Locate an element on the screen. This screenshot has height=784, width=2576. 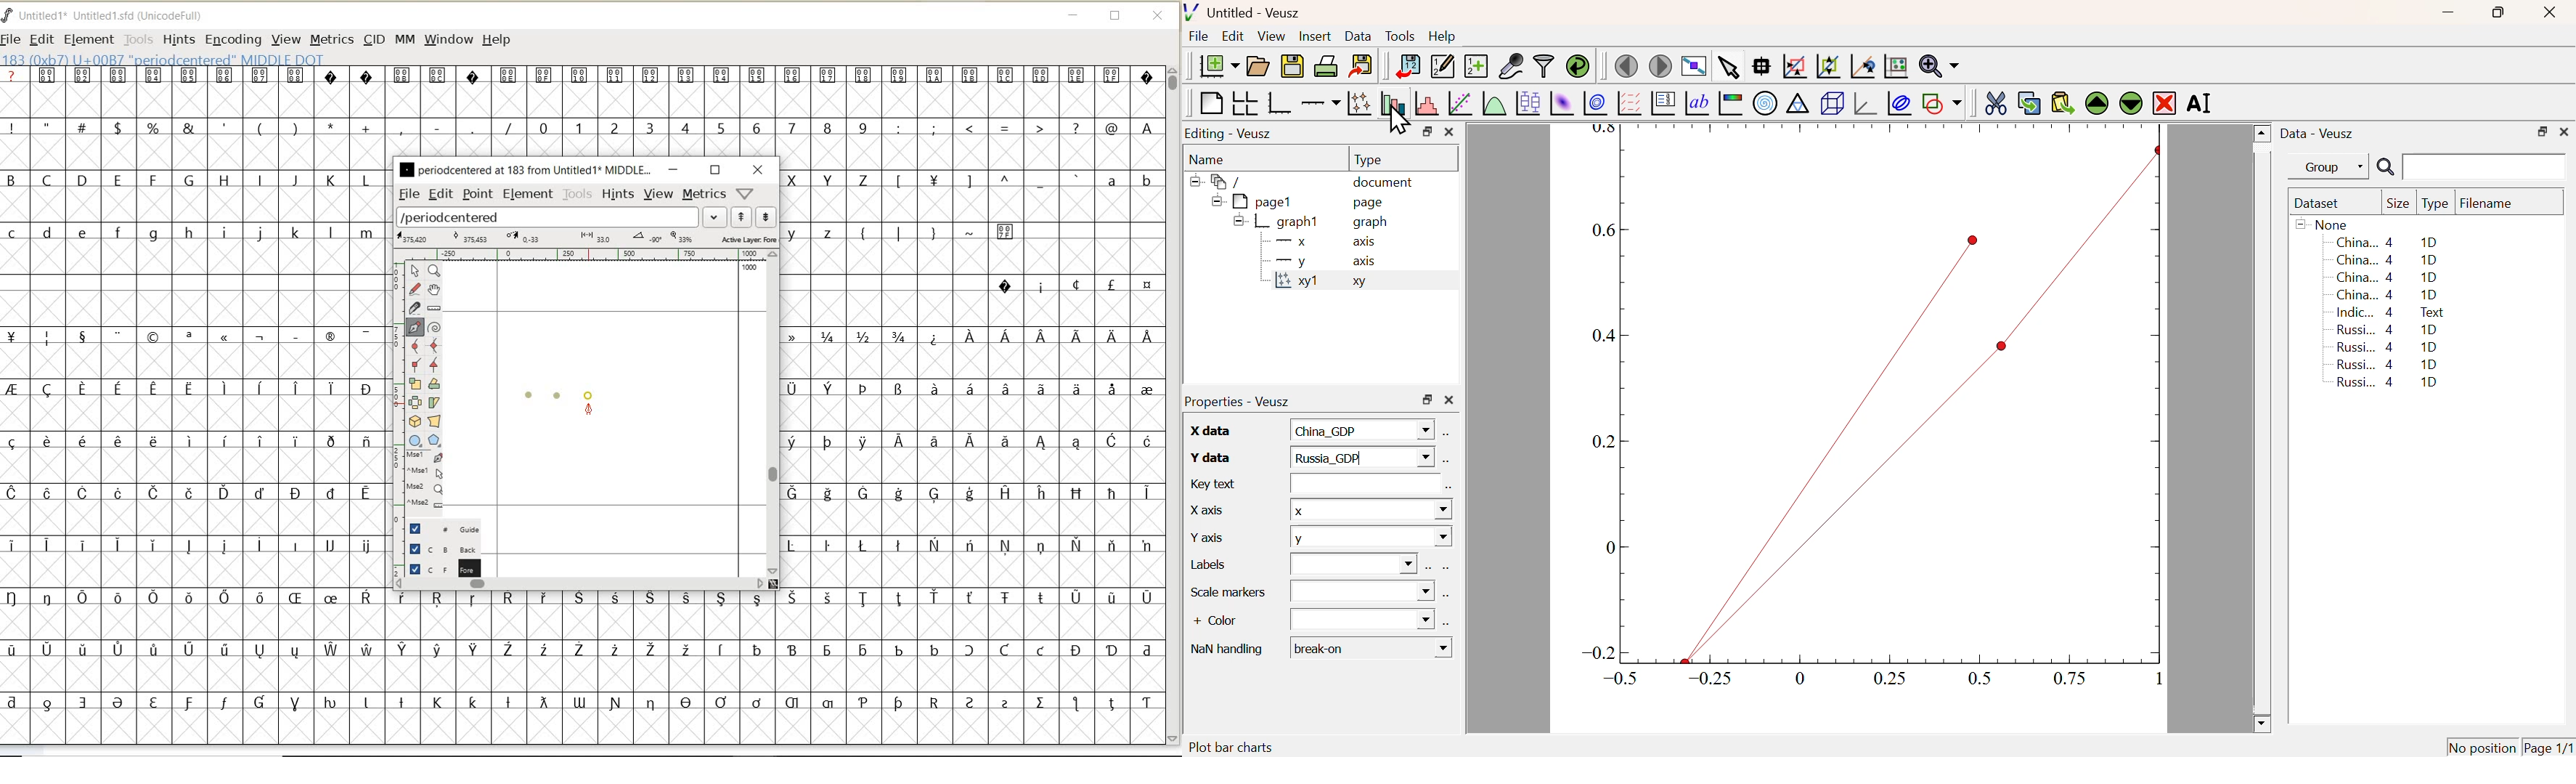
Group is located at coordinates (2333, 168).